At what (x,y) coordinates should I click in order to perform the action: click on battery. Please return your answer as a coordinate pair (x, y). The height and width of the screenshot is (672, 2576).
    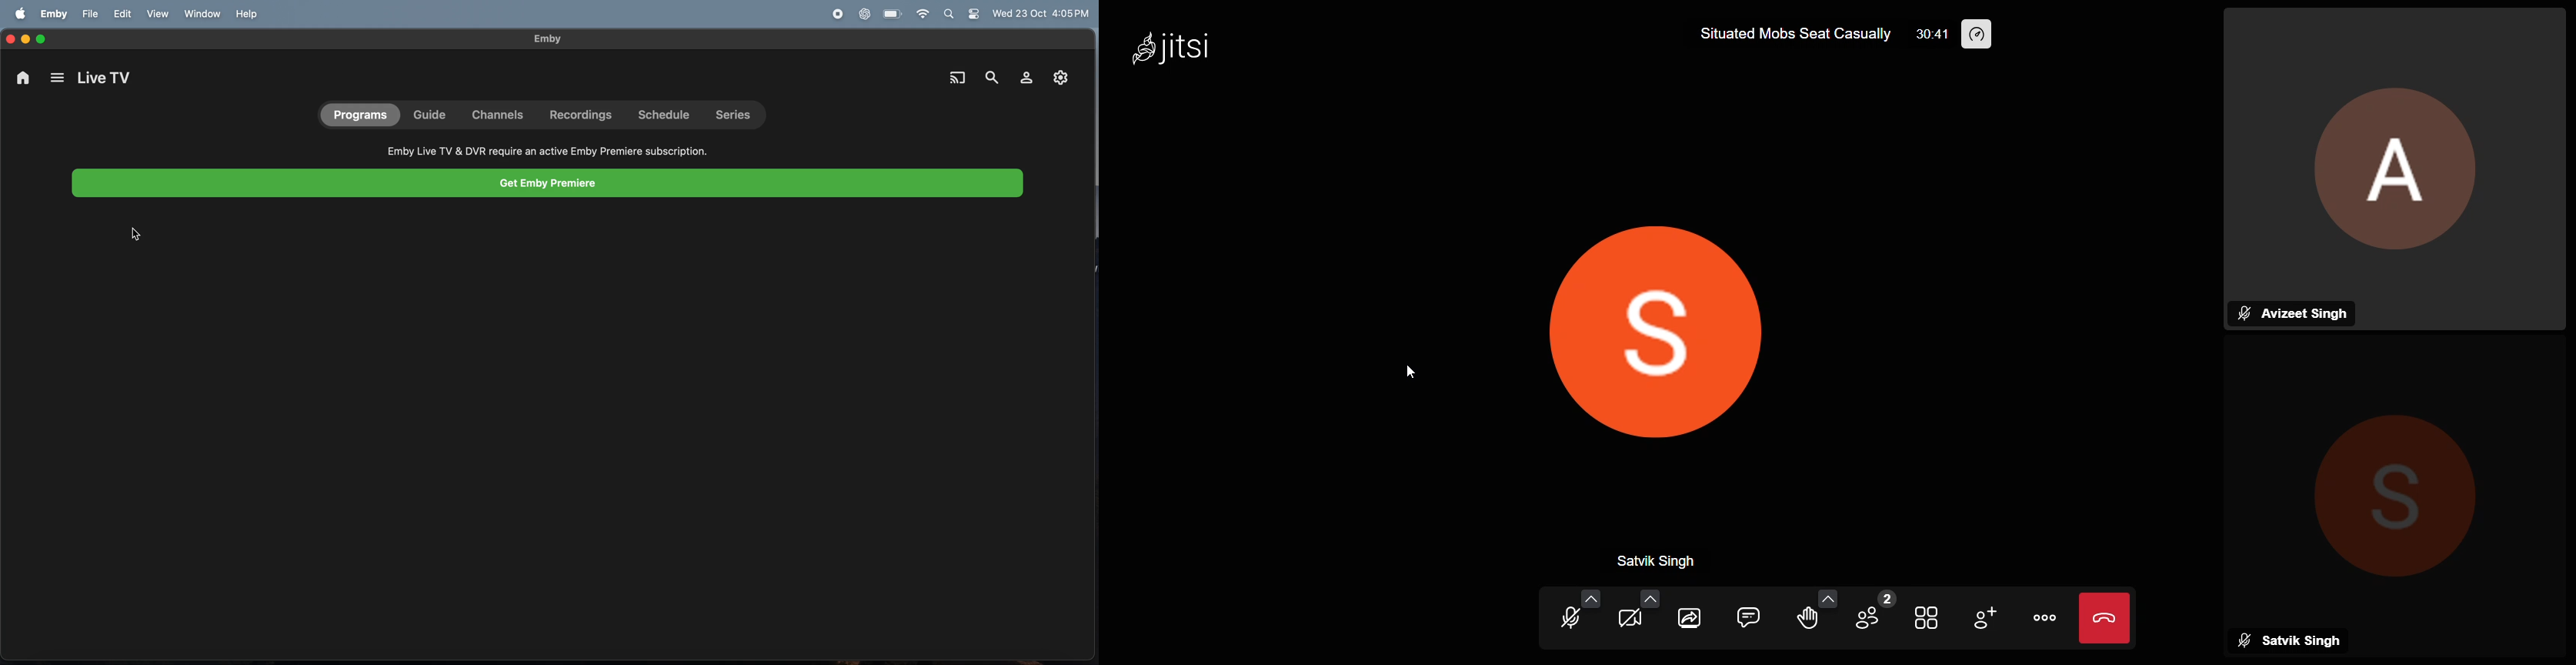
    Looking at the image, I should click on (893, 13).